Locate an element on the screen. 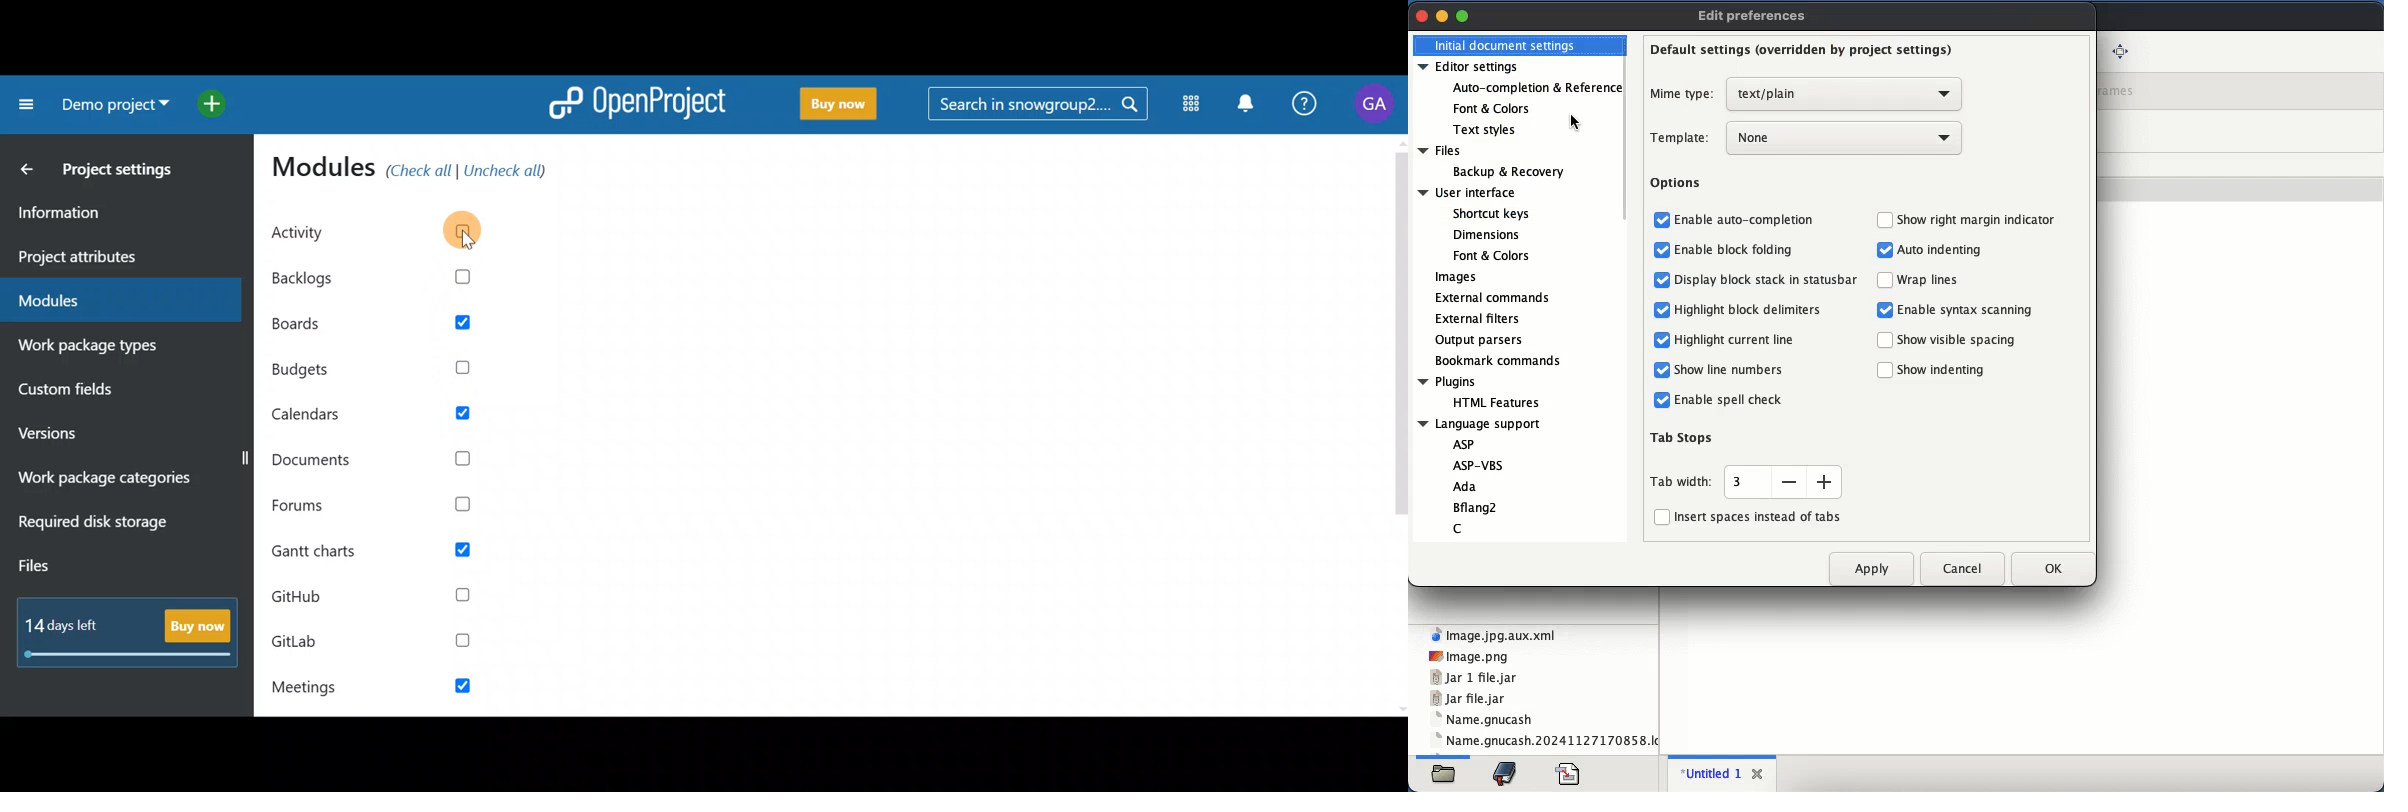  HTML Features is located at coordinates (1496, 402).